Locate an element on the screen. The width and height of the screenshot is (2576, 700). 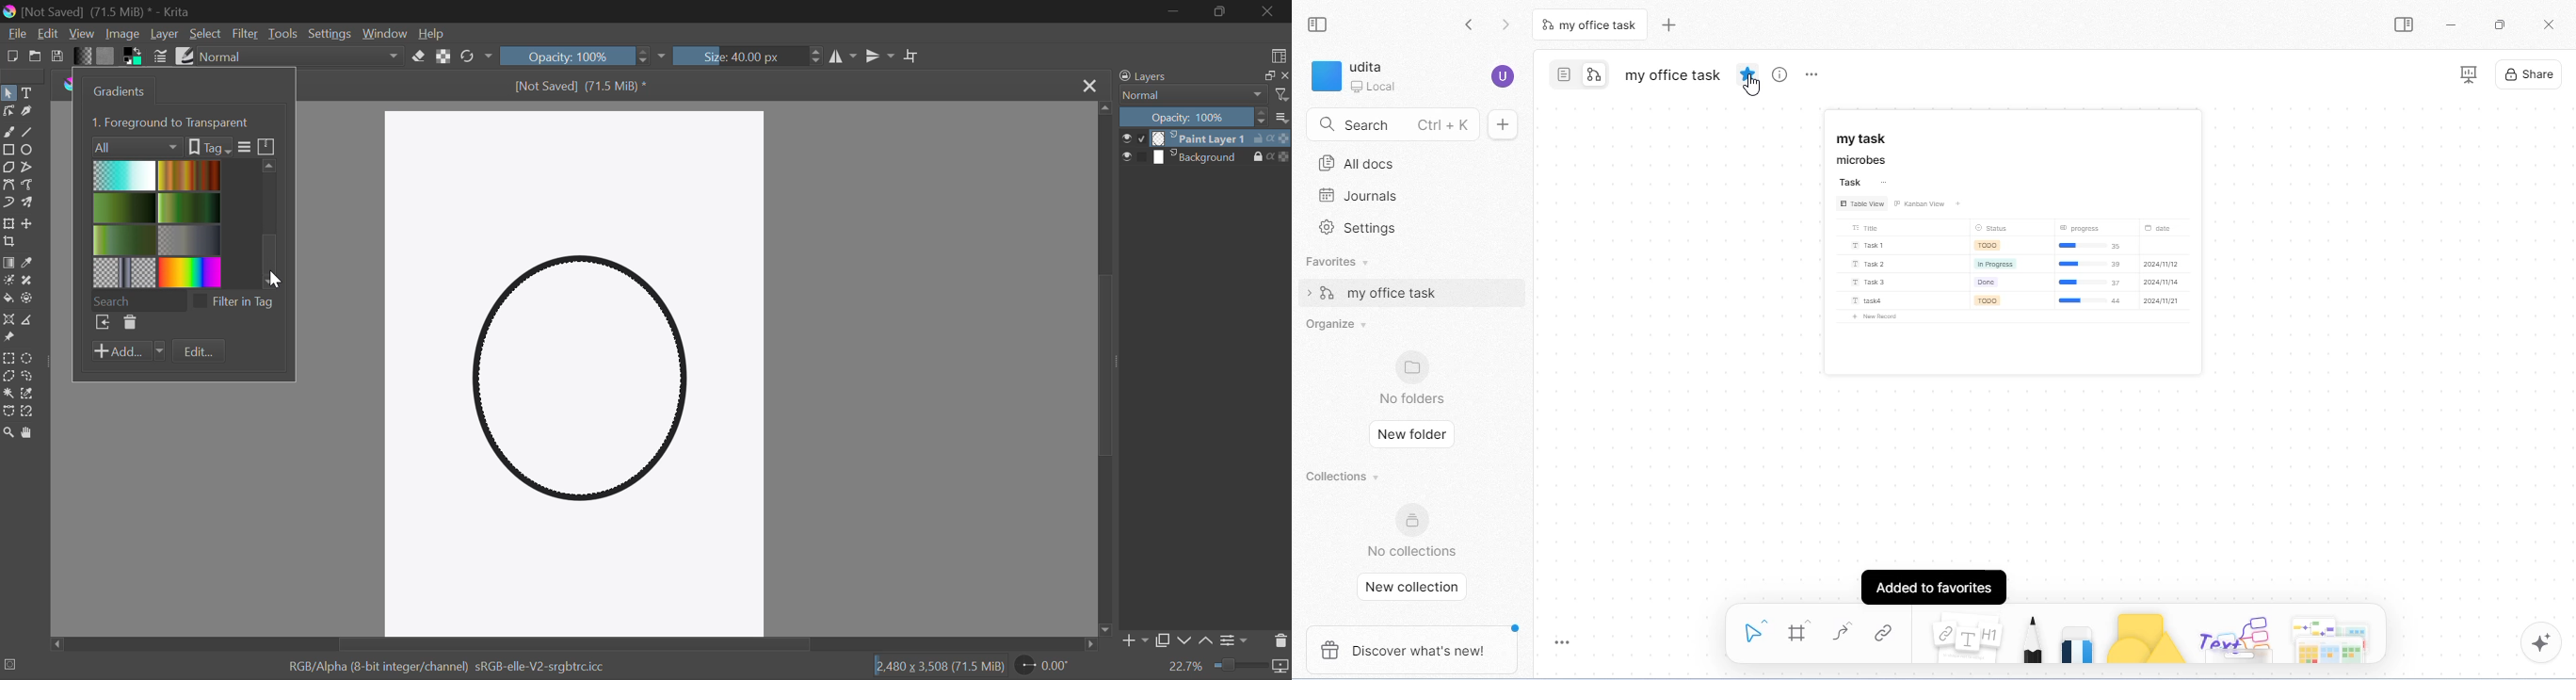
Similar Color Selection is located at coordinates (33, 393).